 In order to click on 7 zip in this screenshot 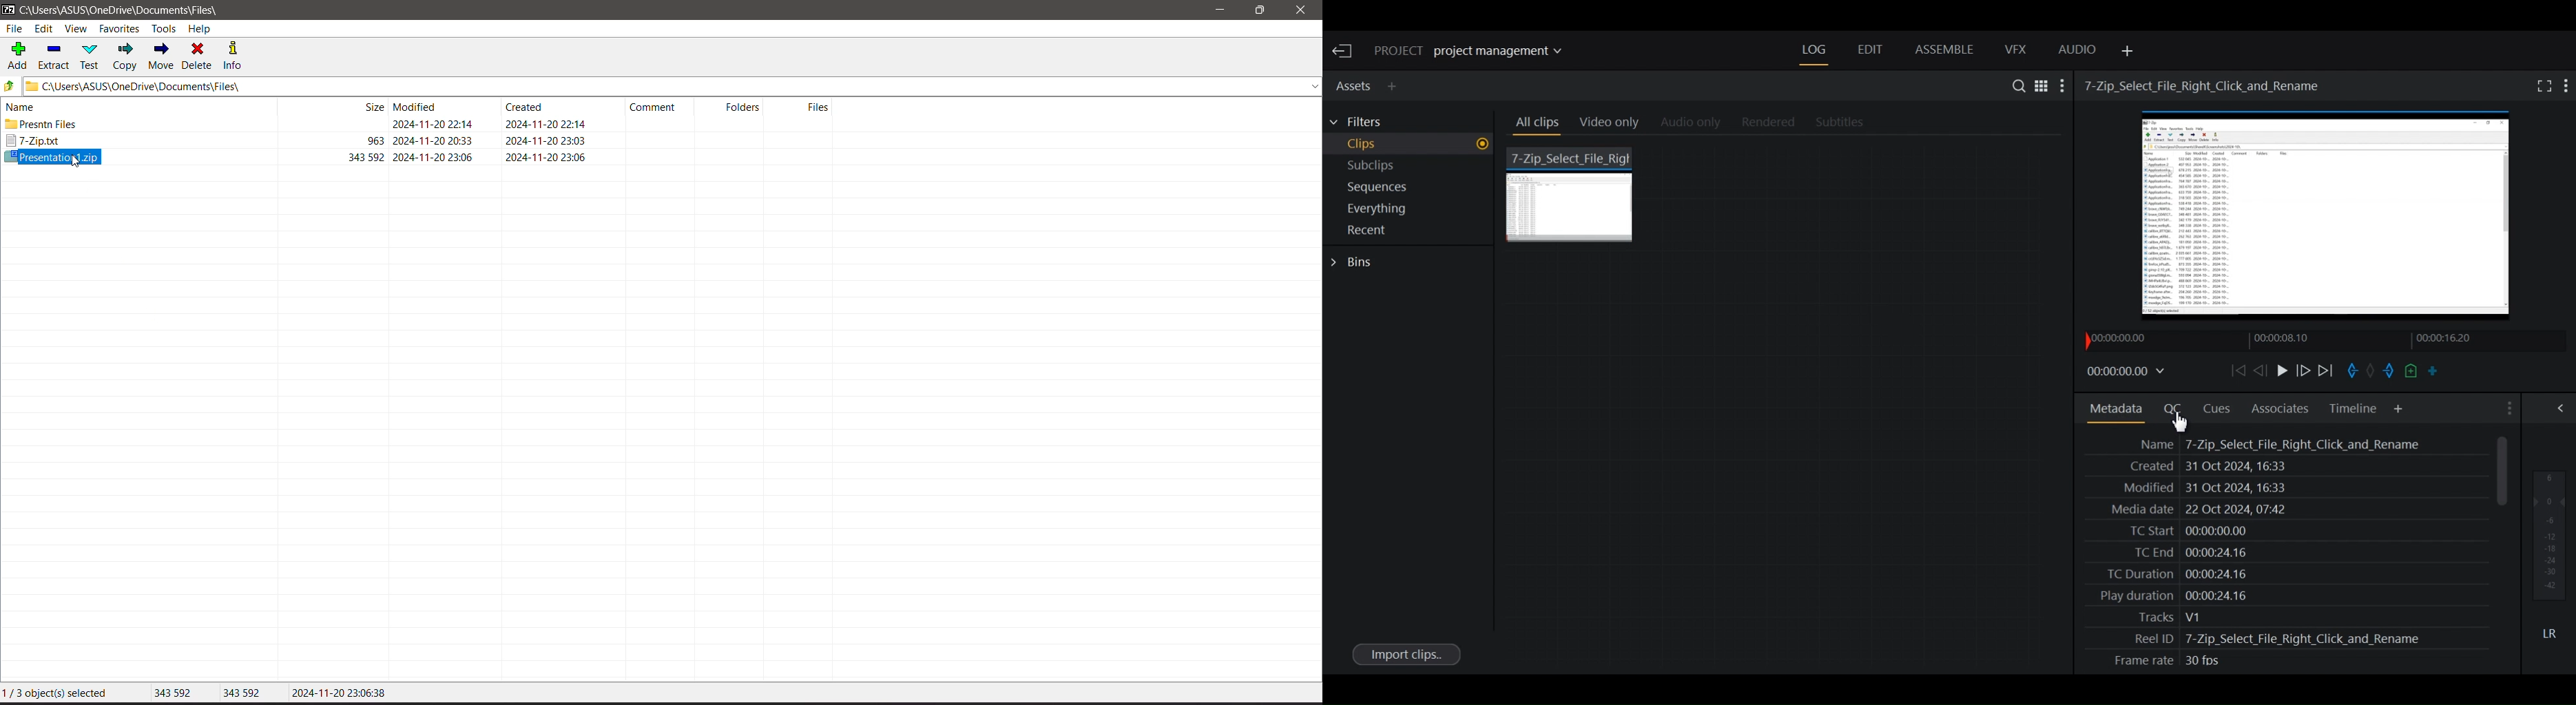, I will do `click(1573, 193)`.